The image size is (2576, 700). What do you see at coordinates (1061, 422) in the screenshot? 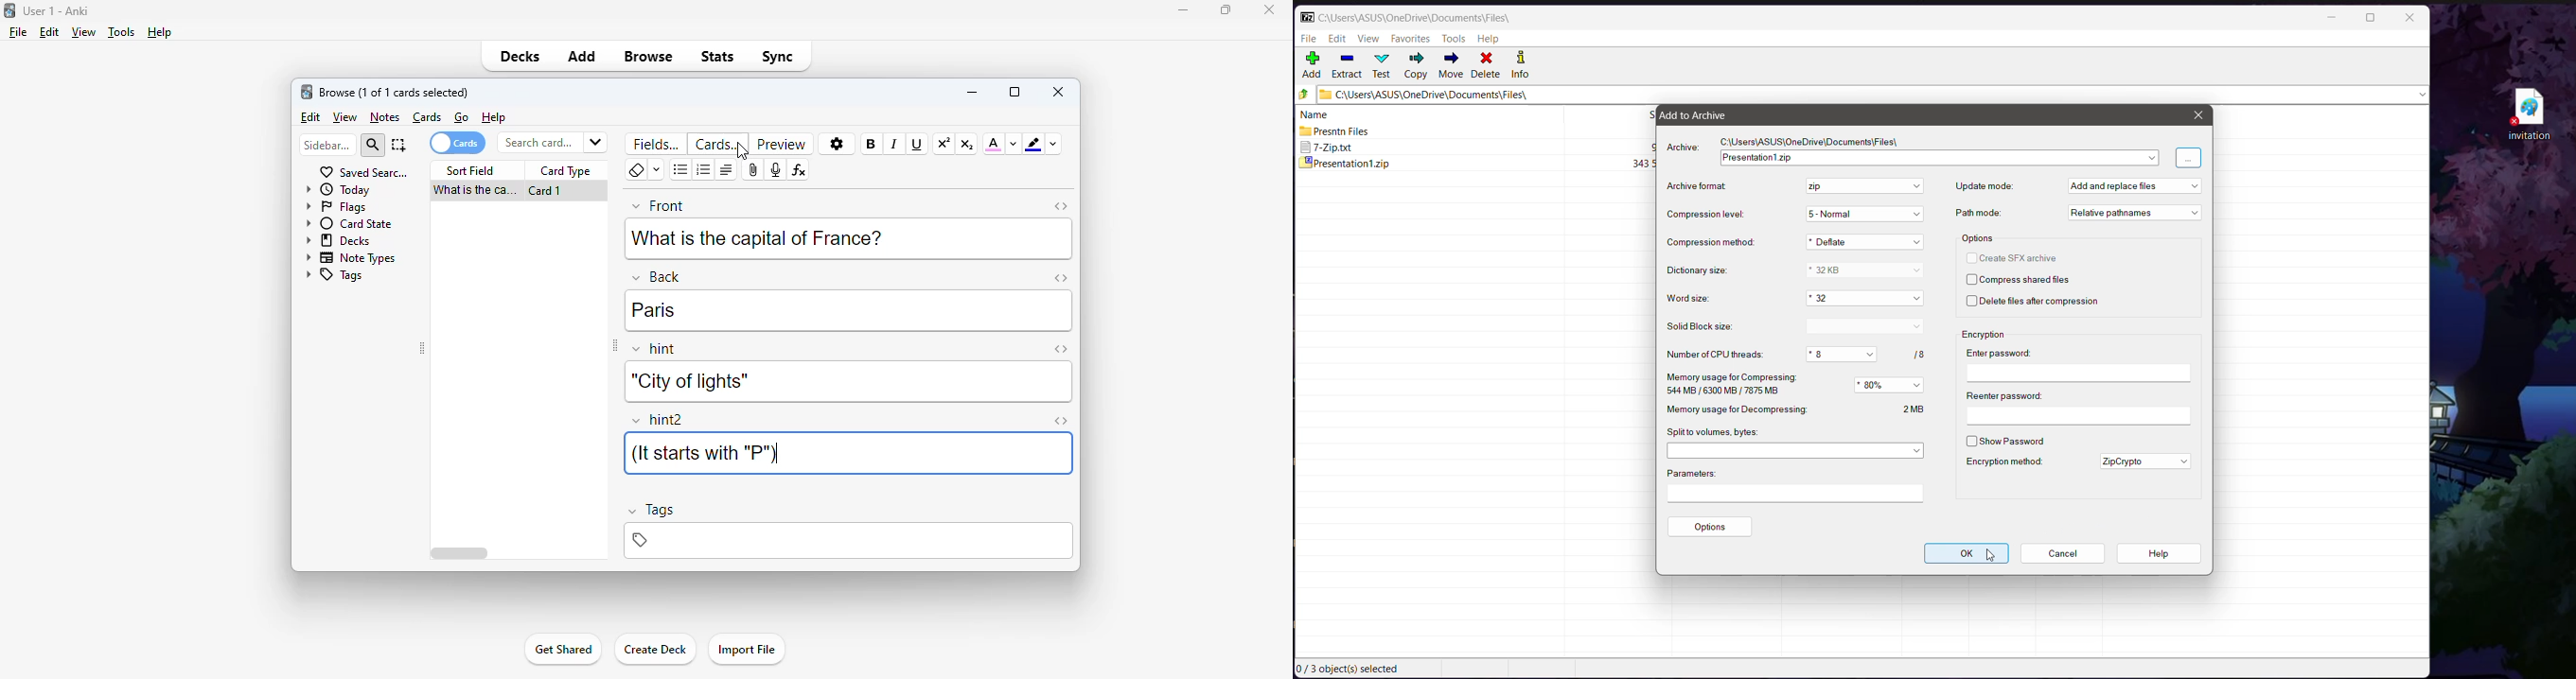
I see `toggle HTML editor` at bounding box center [1061, 422].